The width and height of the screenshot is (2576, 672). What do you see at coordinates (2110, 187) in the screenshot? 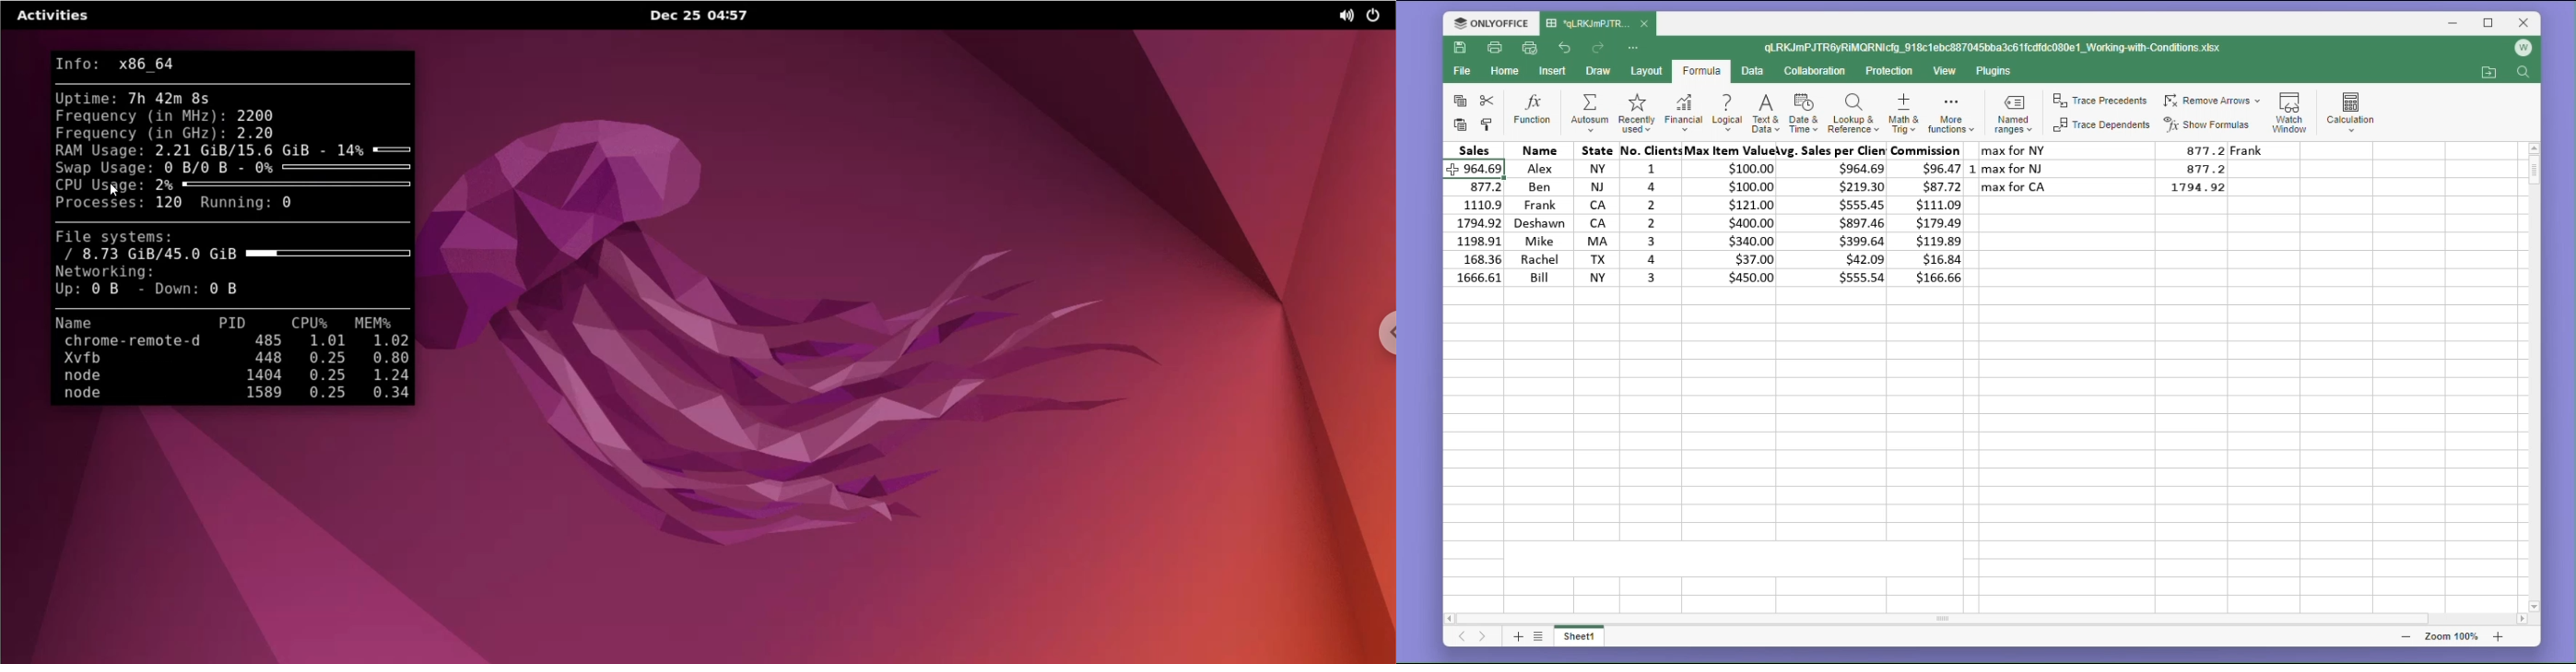
I see `max for CA 1794.92` at bounding box center [2110, 187].